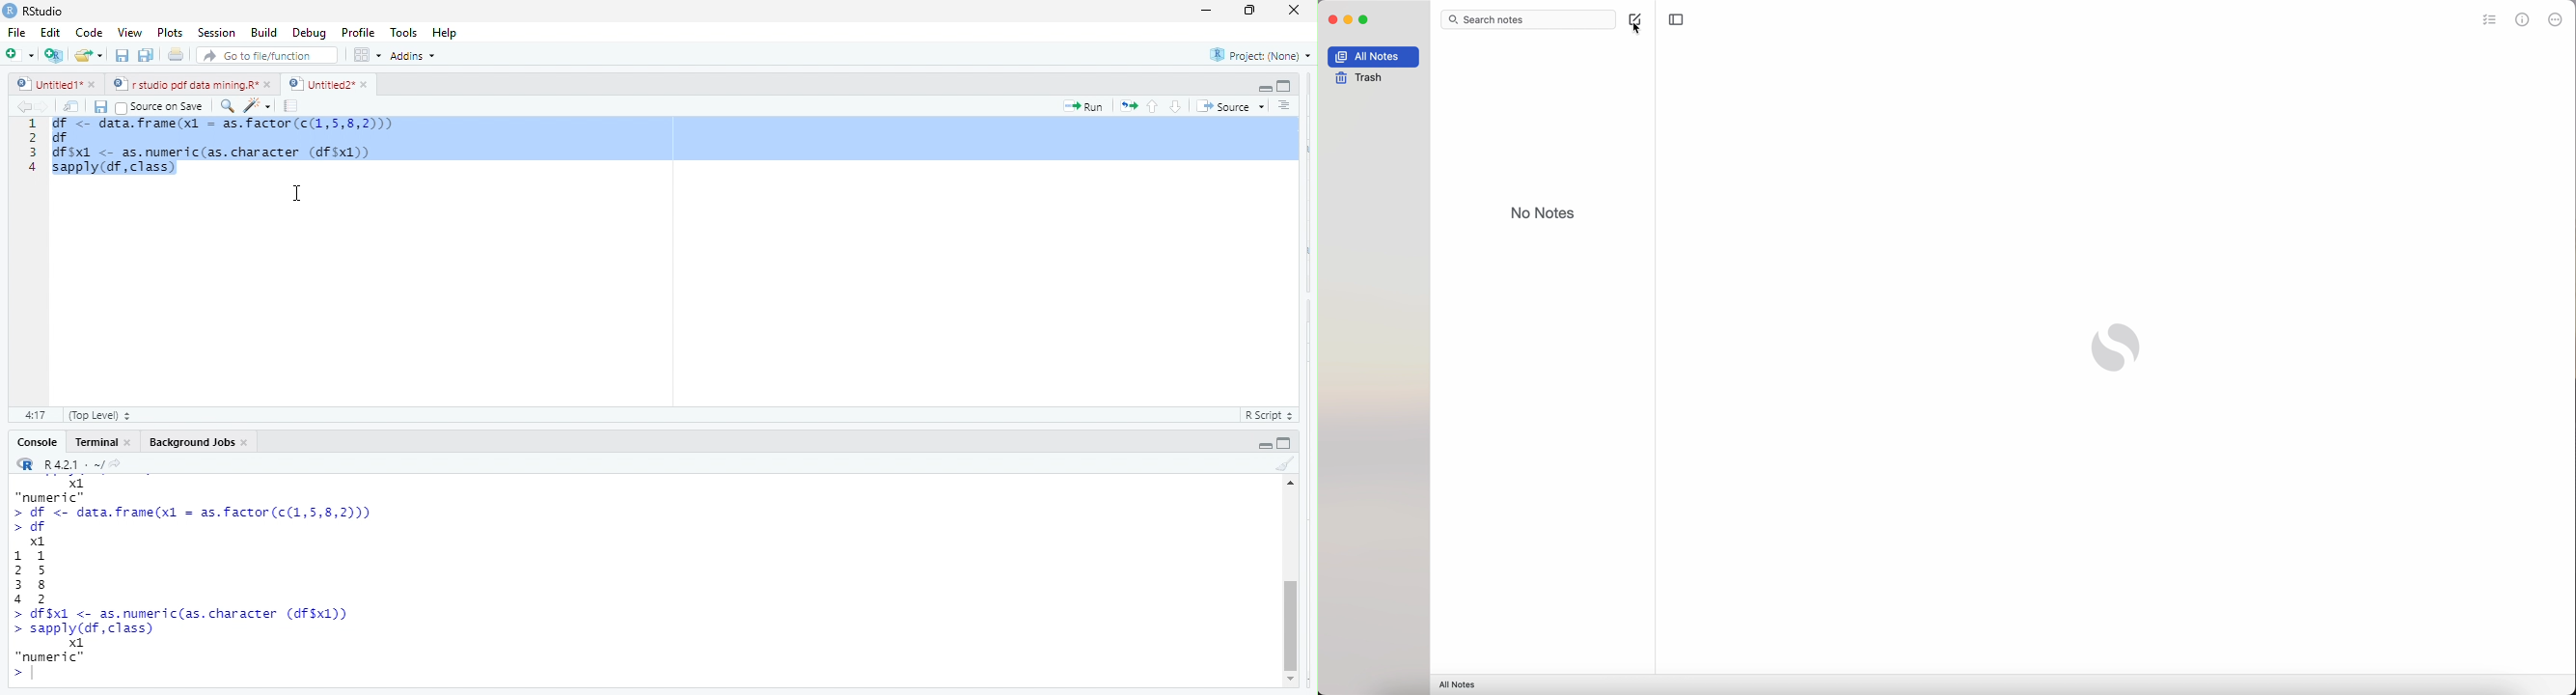  I want to click on  Source on Save, so click(163, 106).